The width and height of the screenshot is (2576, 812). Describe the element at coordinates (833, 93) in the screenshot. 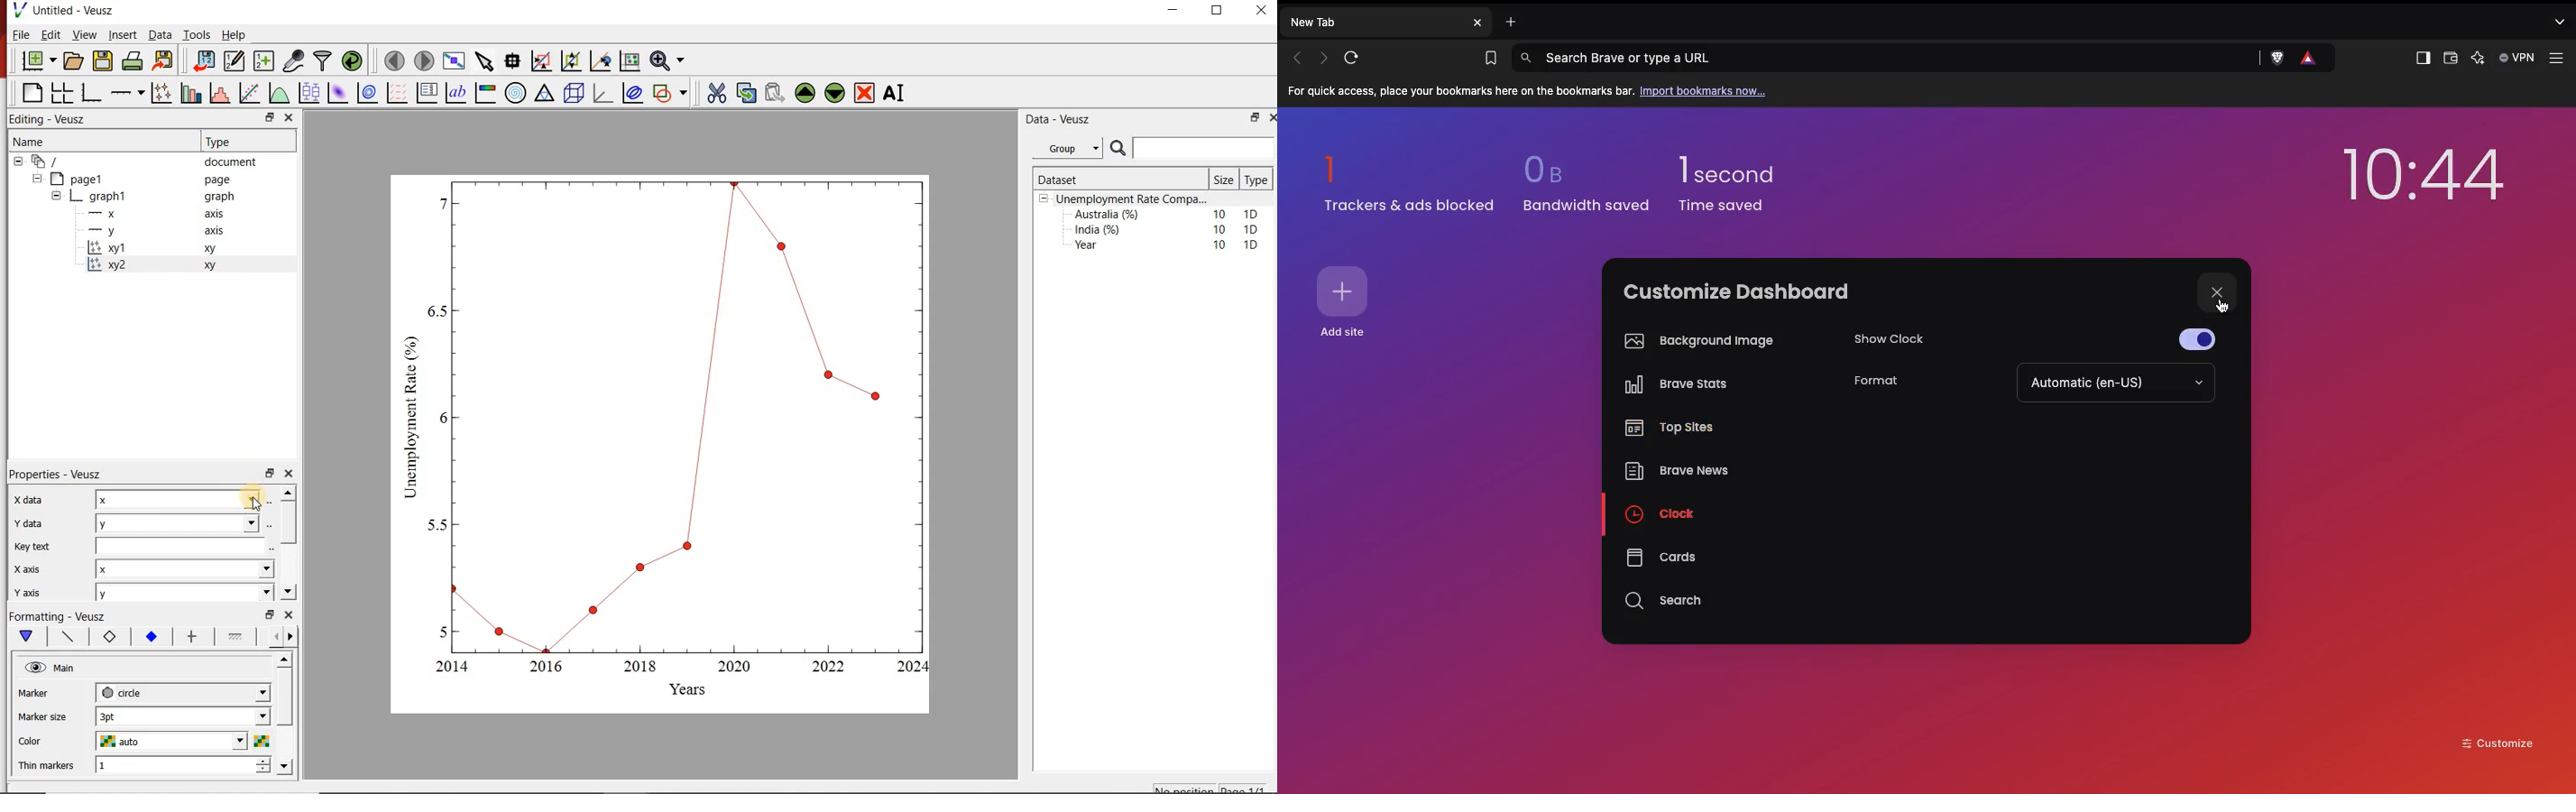

I see `move the widgets down` at that location.